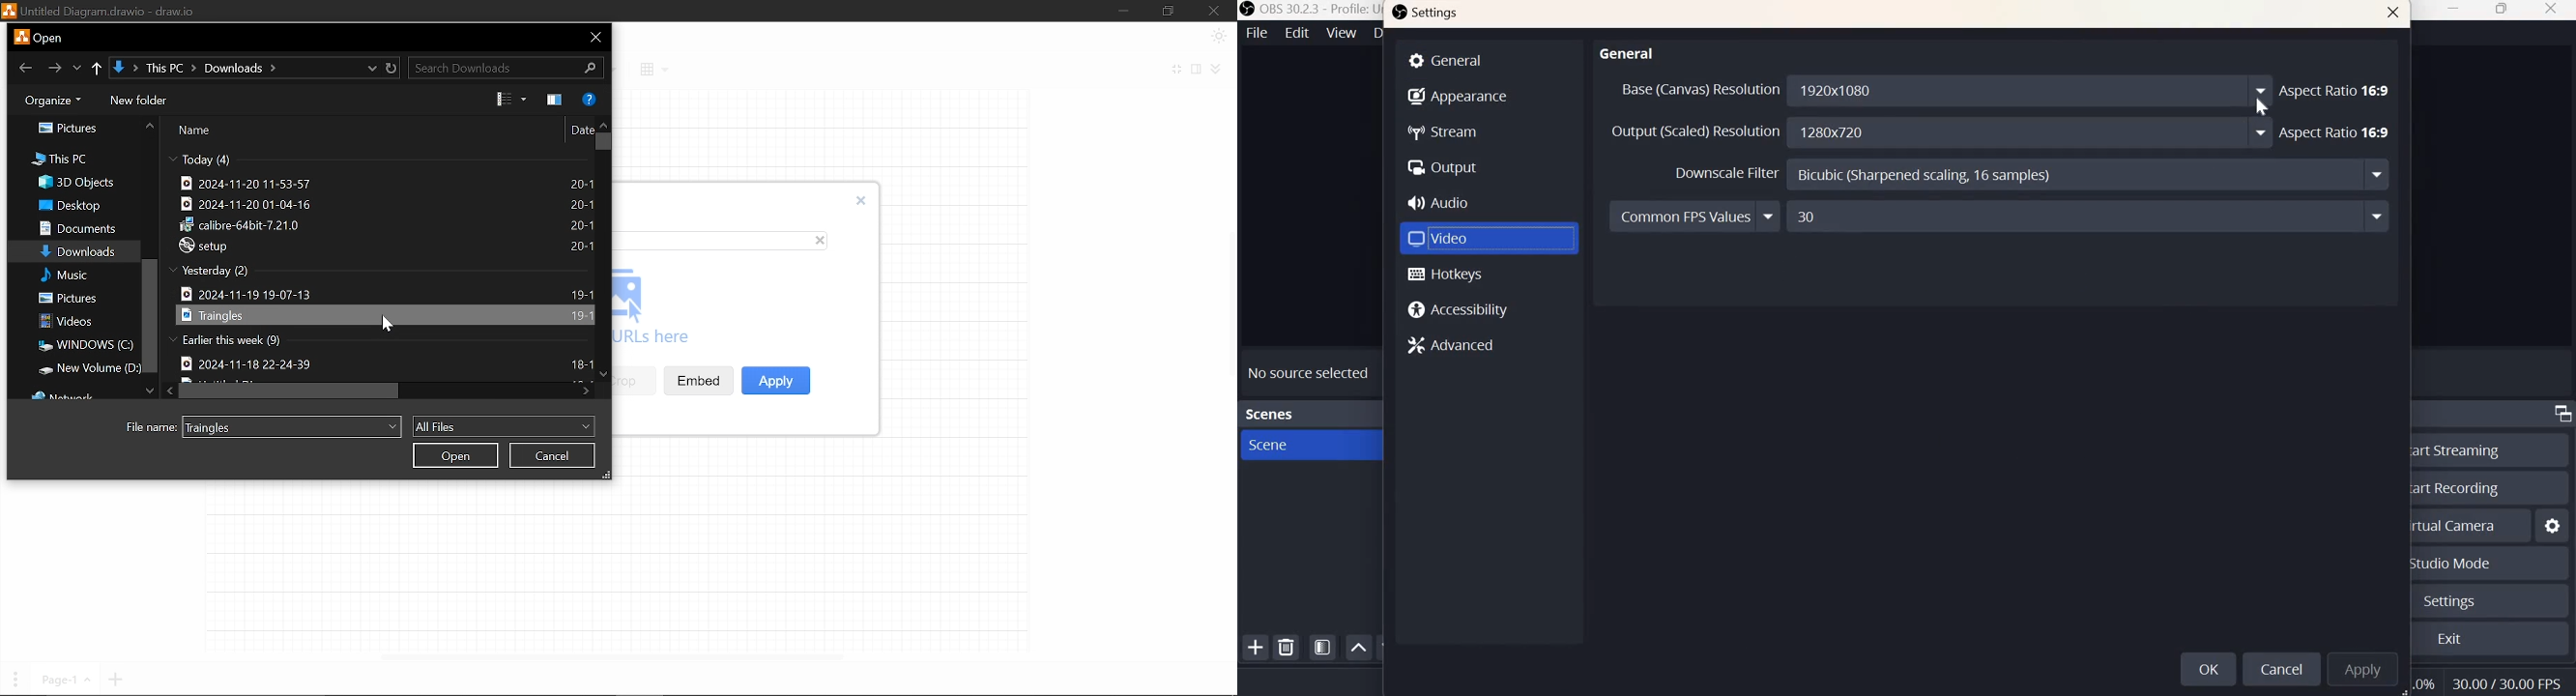  Describe the element at coordinates (2457, 487) in the screenshot. I see `Start recording` at that location.